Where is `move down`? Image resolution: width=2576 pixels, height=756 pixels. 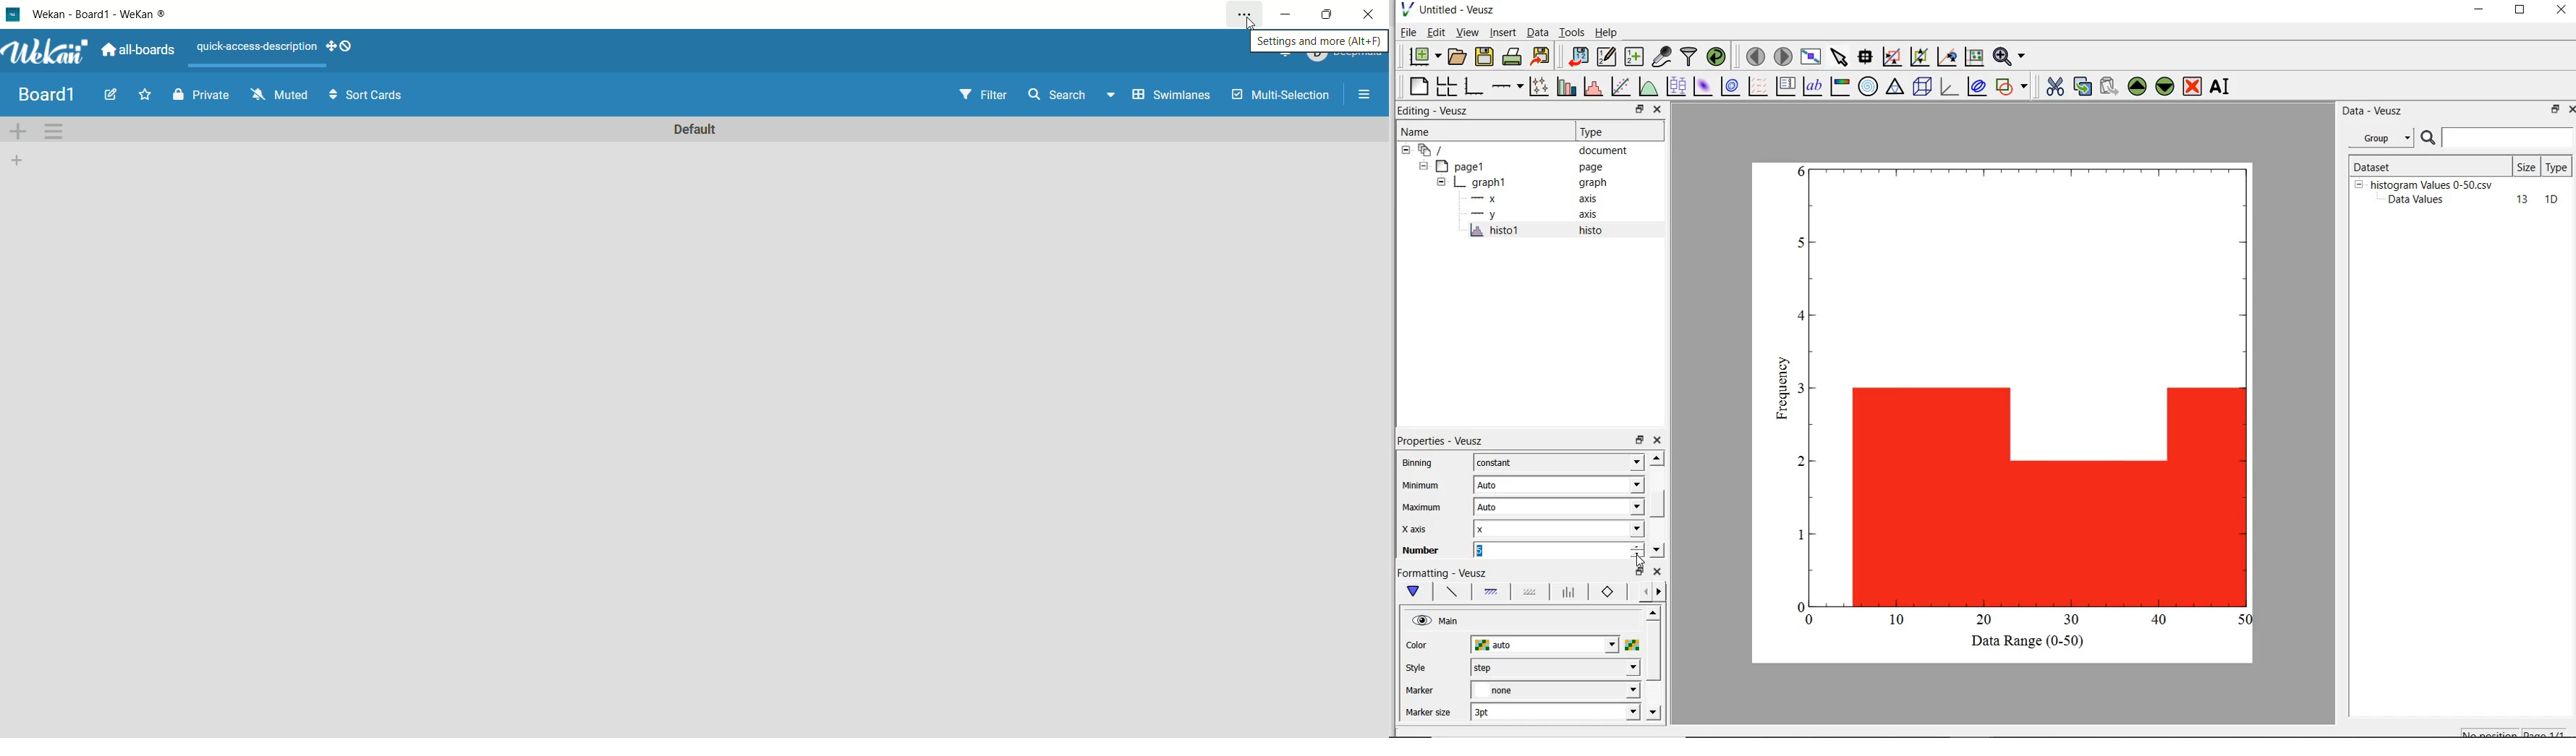 move down is located at coordinates (1657, 550).